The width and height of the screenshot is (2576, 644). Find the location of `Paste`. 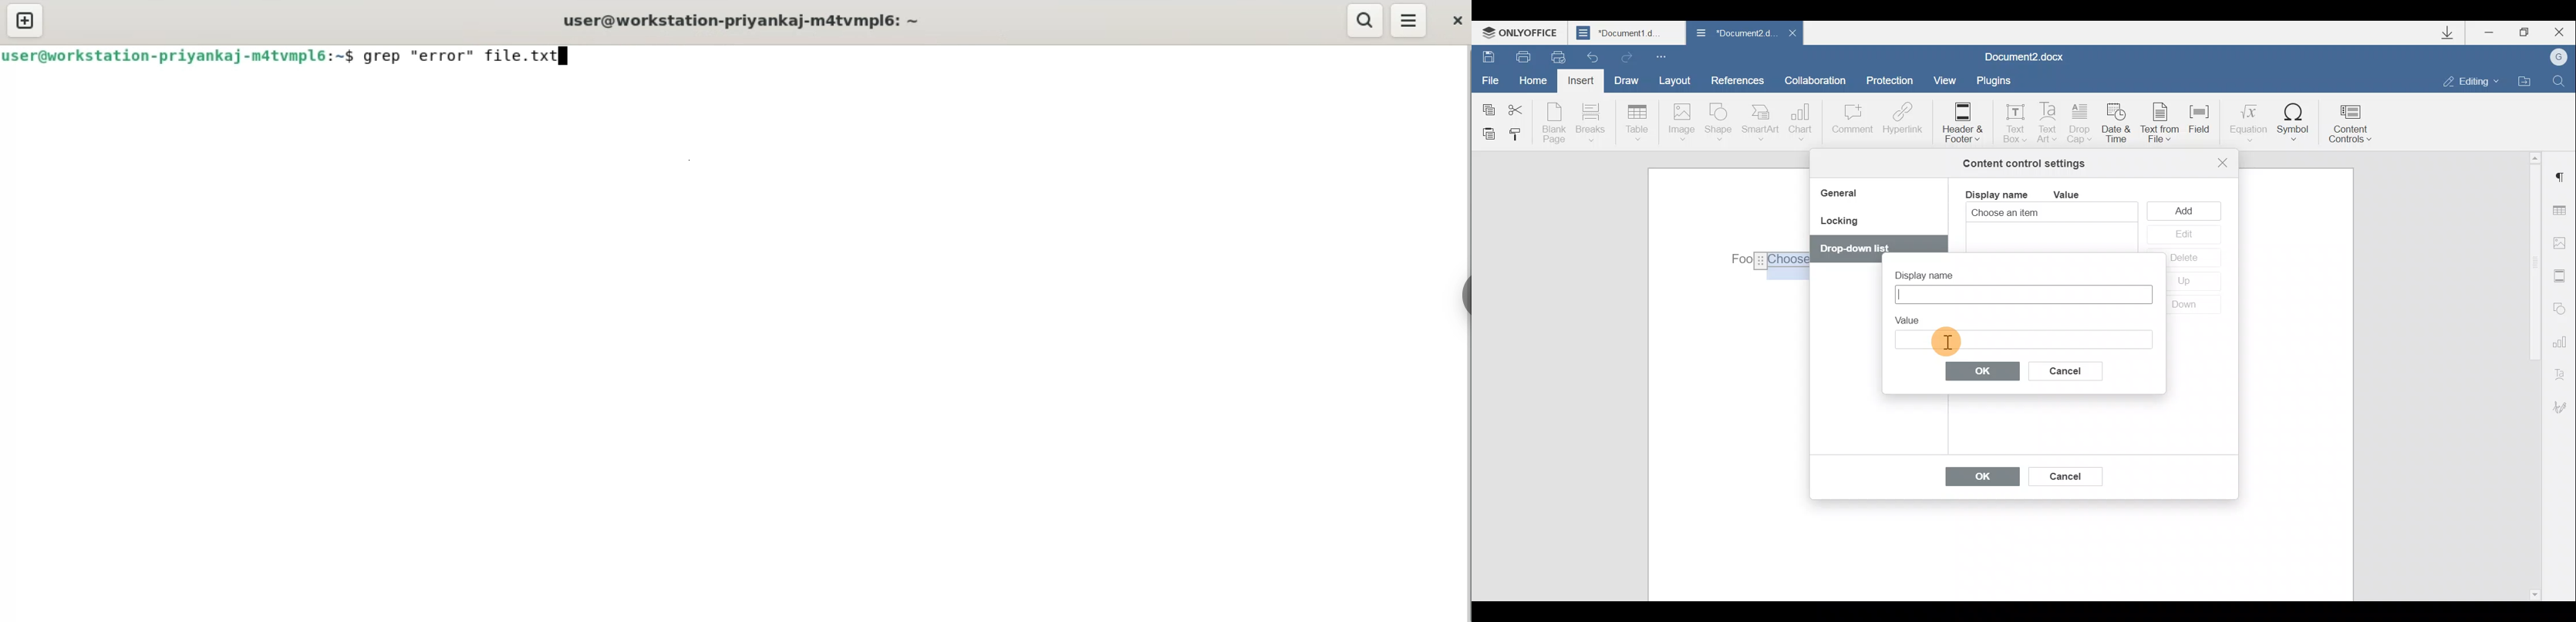

Paste is located at coordinates (1484, 133).